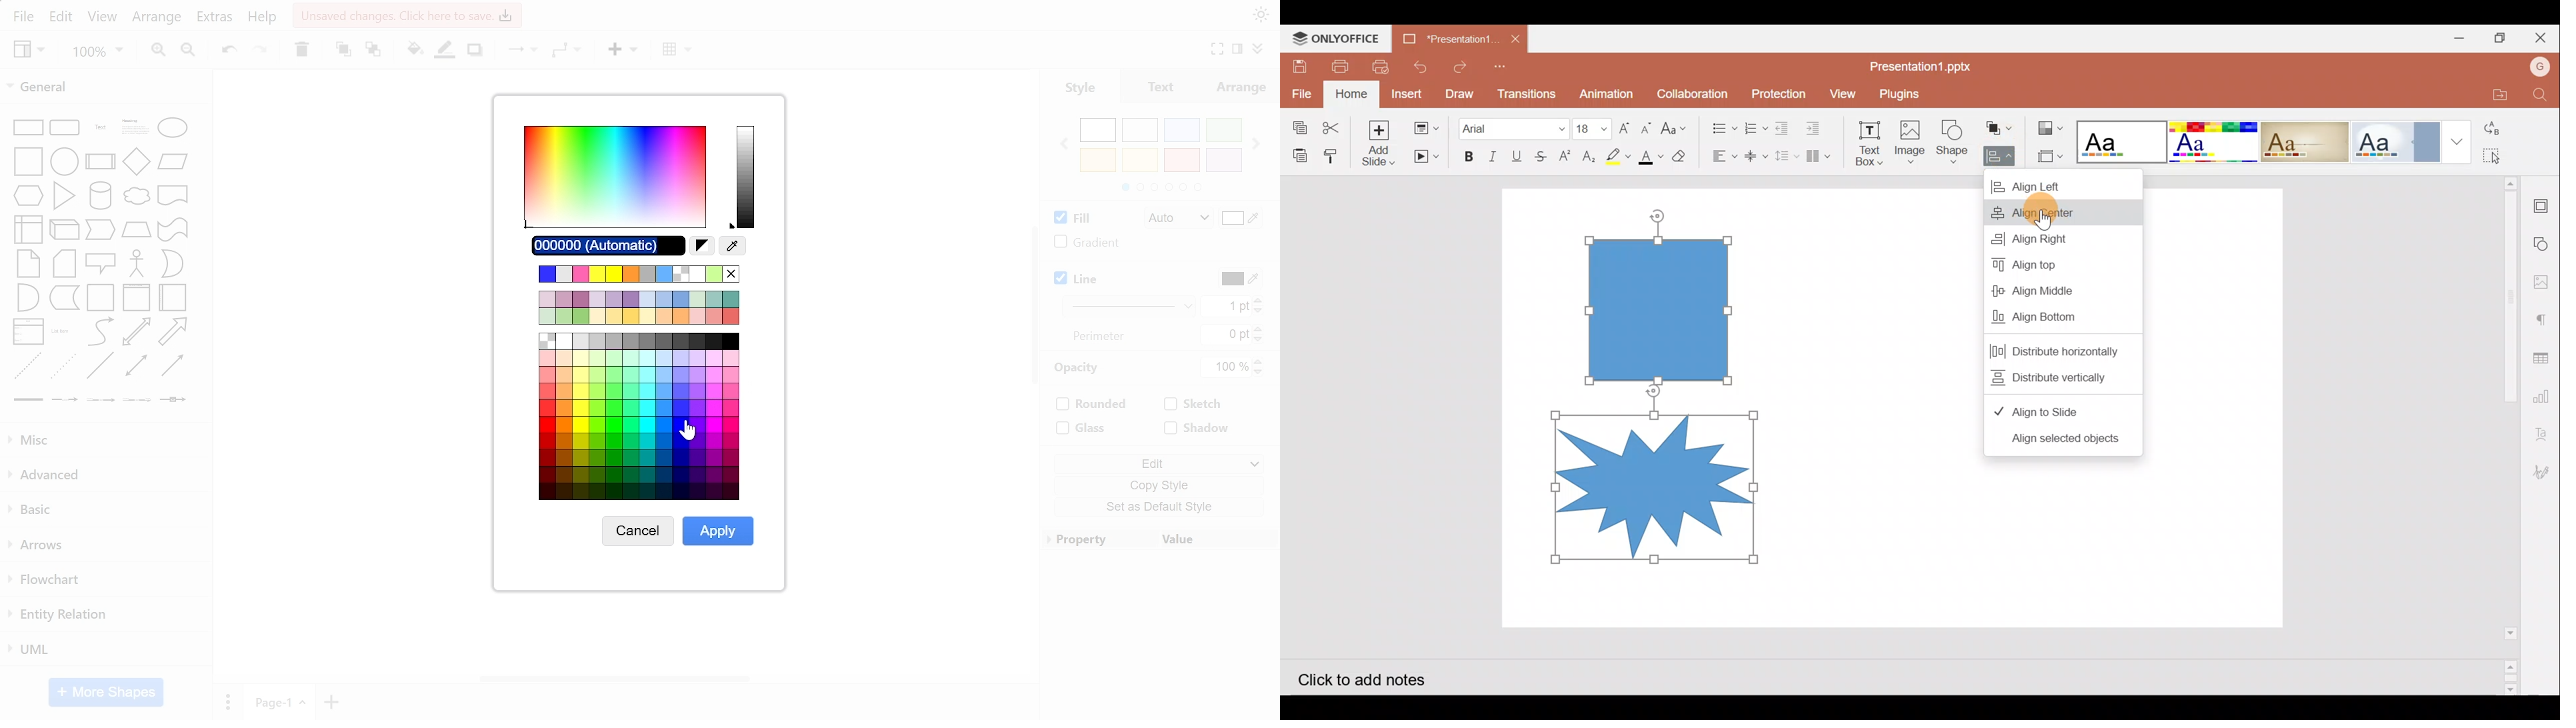 The image size is (2576, 728). I want to click on general shapes, so click(104, 259).